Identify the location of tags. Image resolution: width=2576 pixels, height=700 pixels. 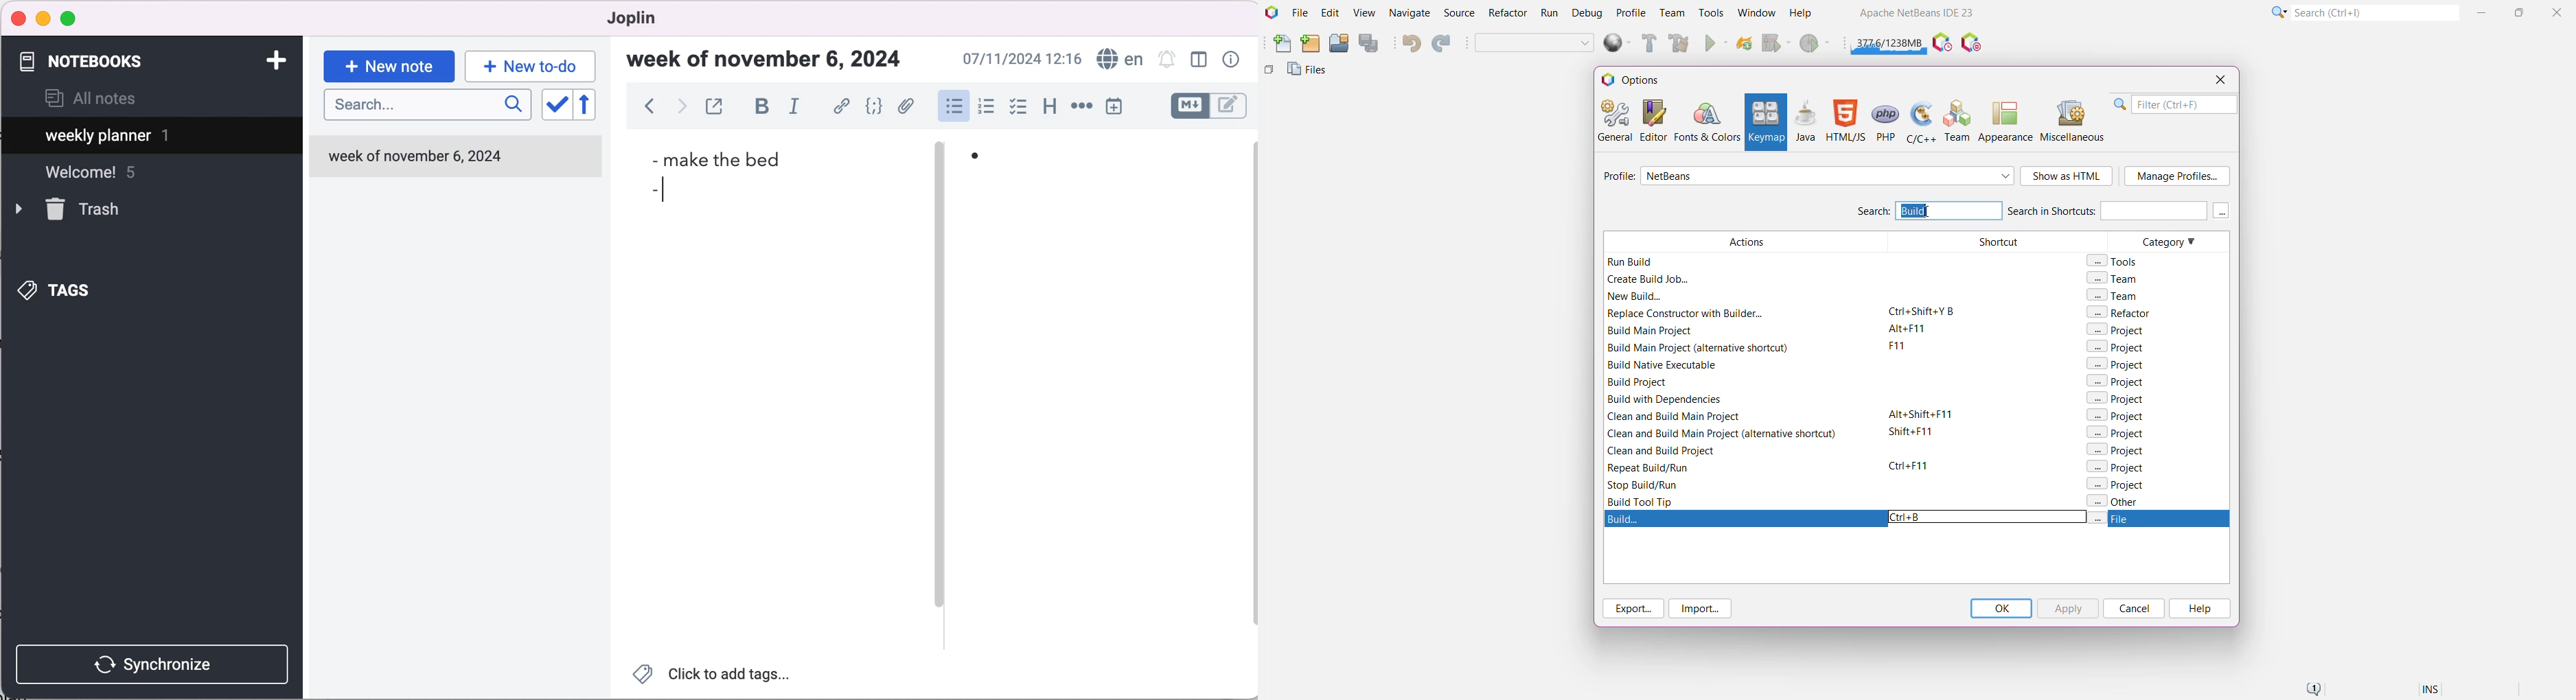
(74, 287).